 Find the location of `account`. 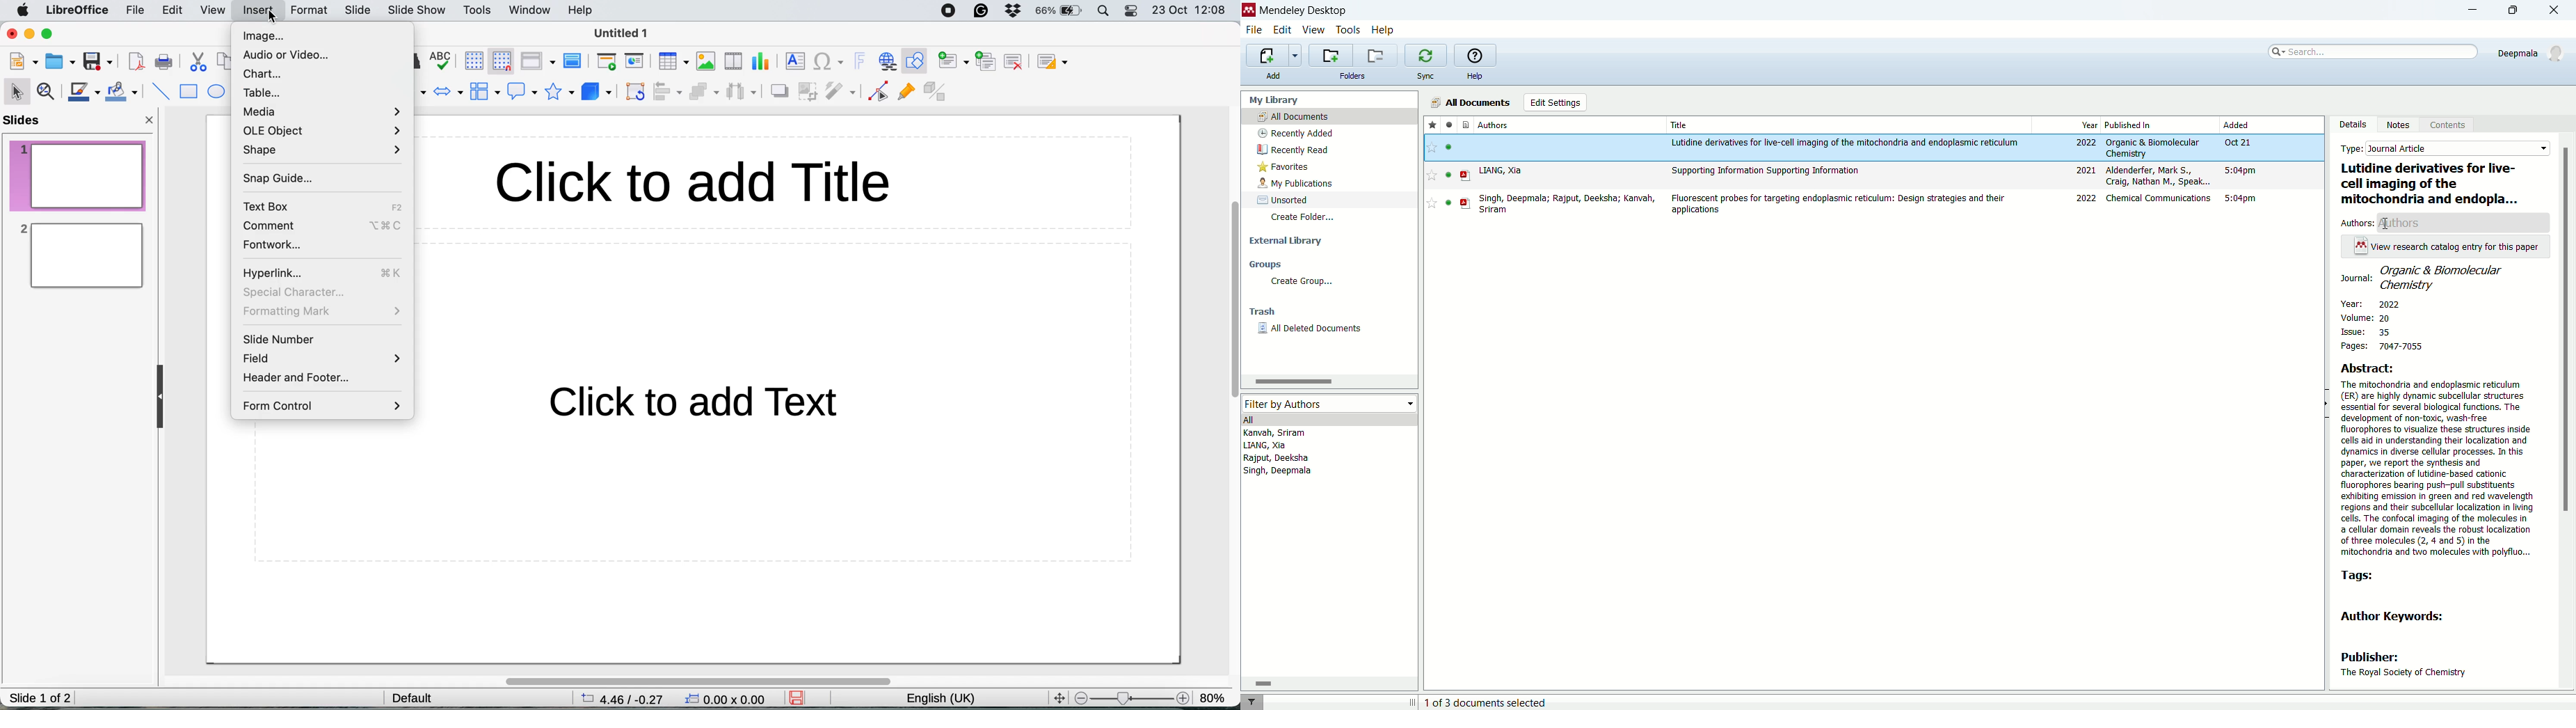

account is located at coordinates (2534, 52).